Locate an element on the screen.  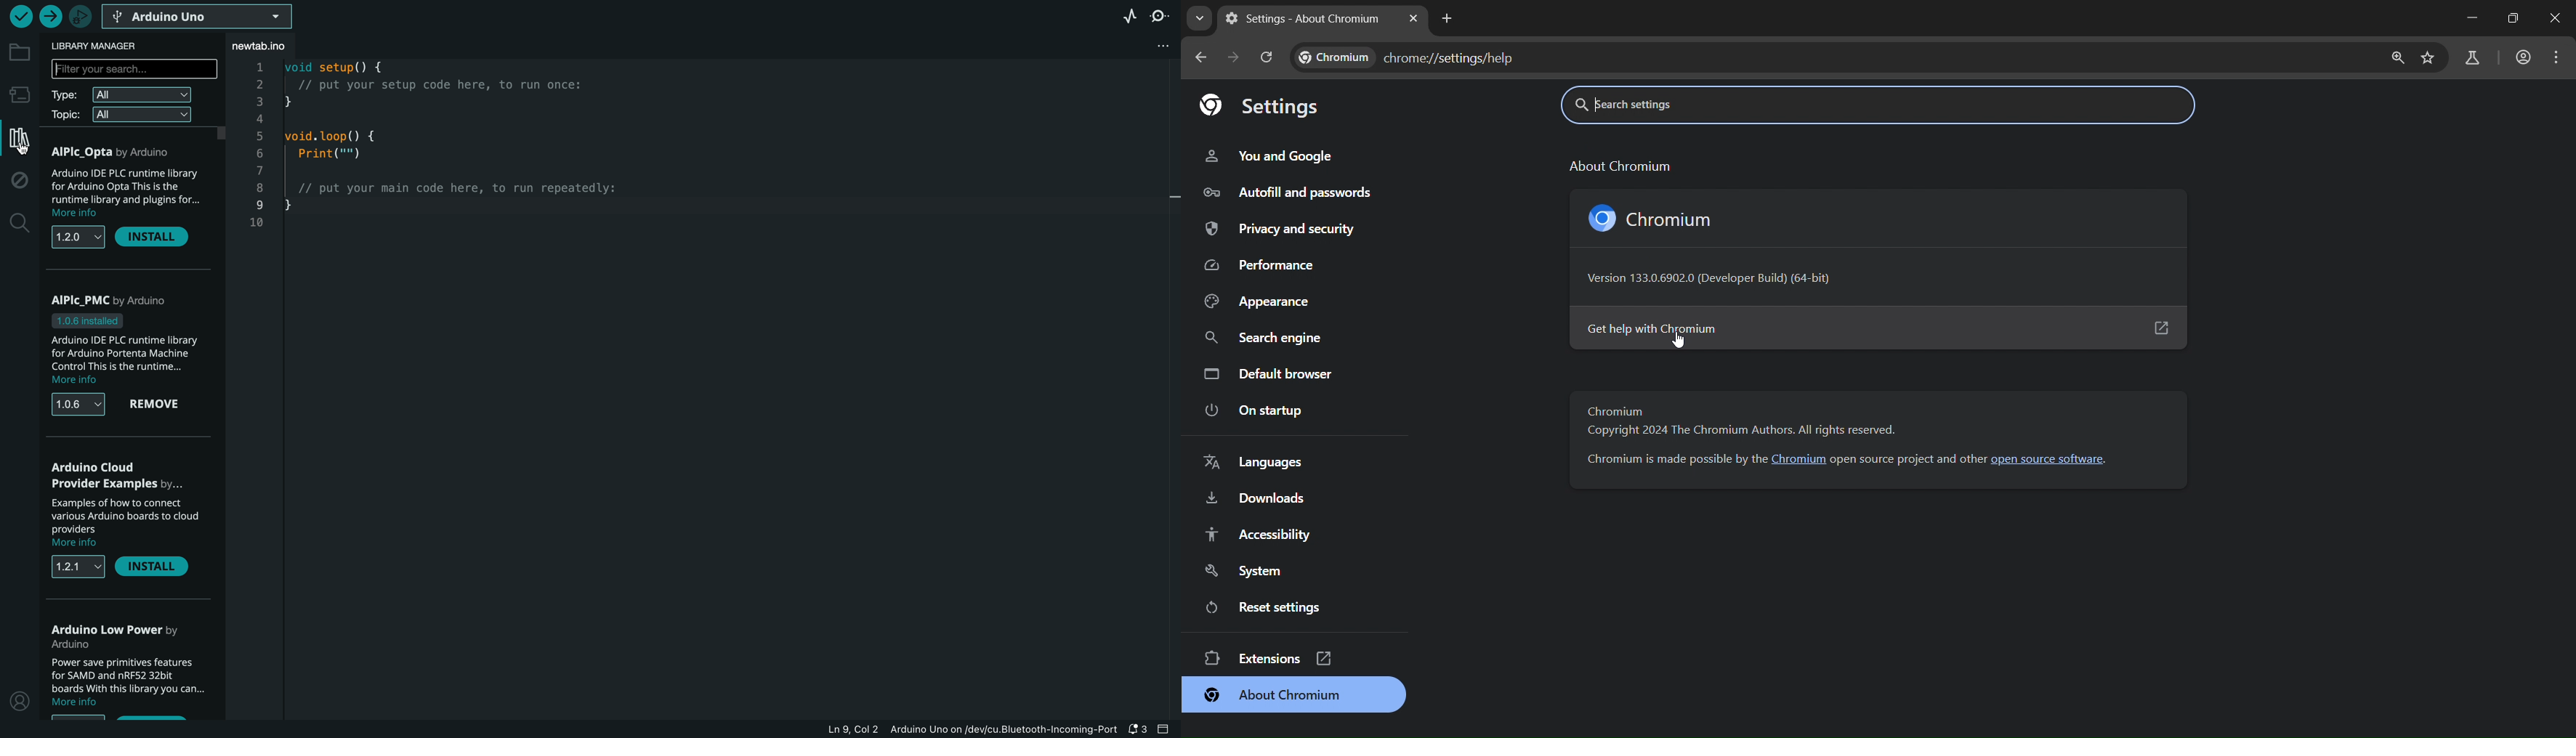
cursor is located at coordinates (1681, 339).